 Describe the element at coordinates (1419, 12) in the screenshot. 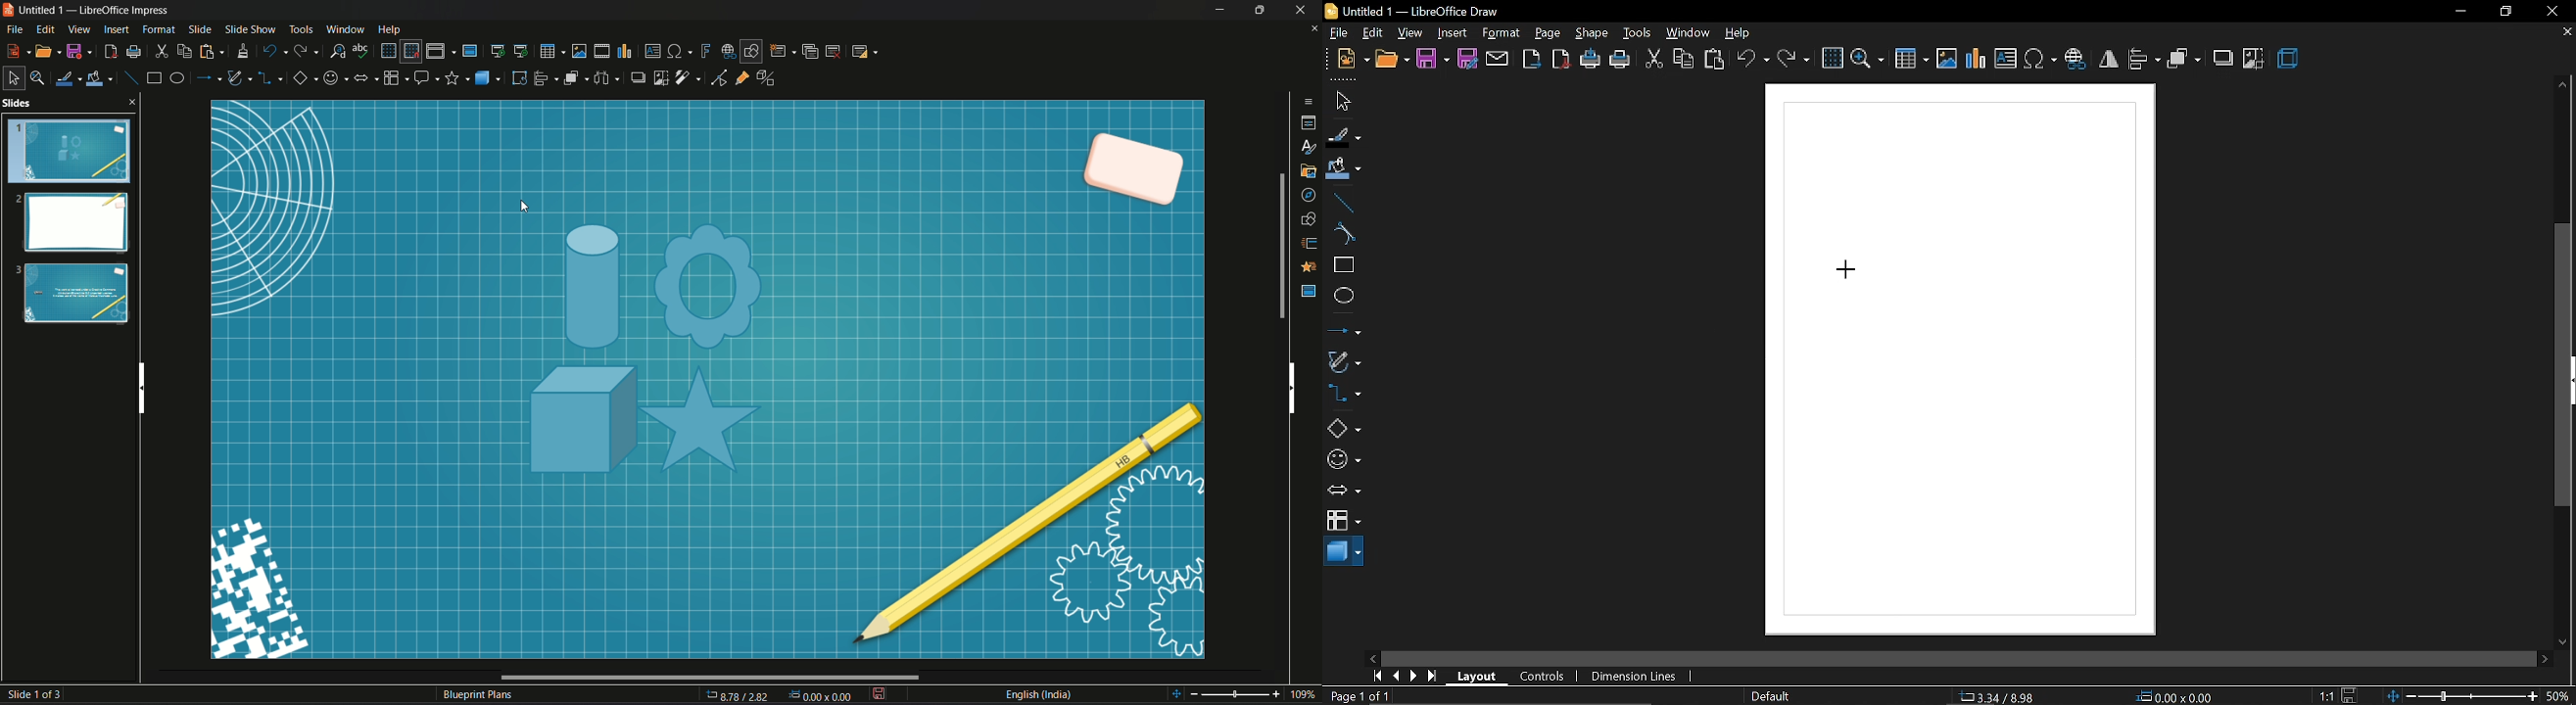

I see `Untitled 1 — LibreOffice Draw` at that location.